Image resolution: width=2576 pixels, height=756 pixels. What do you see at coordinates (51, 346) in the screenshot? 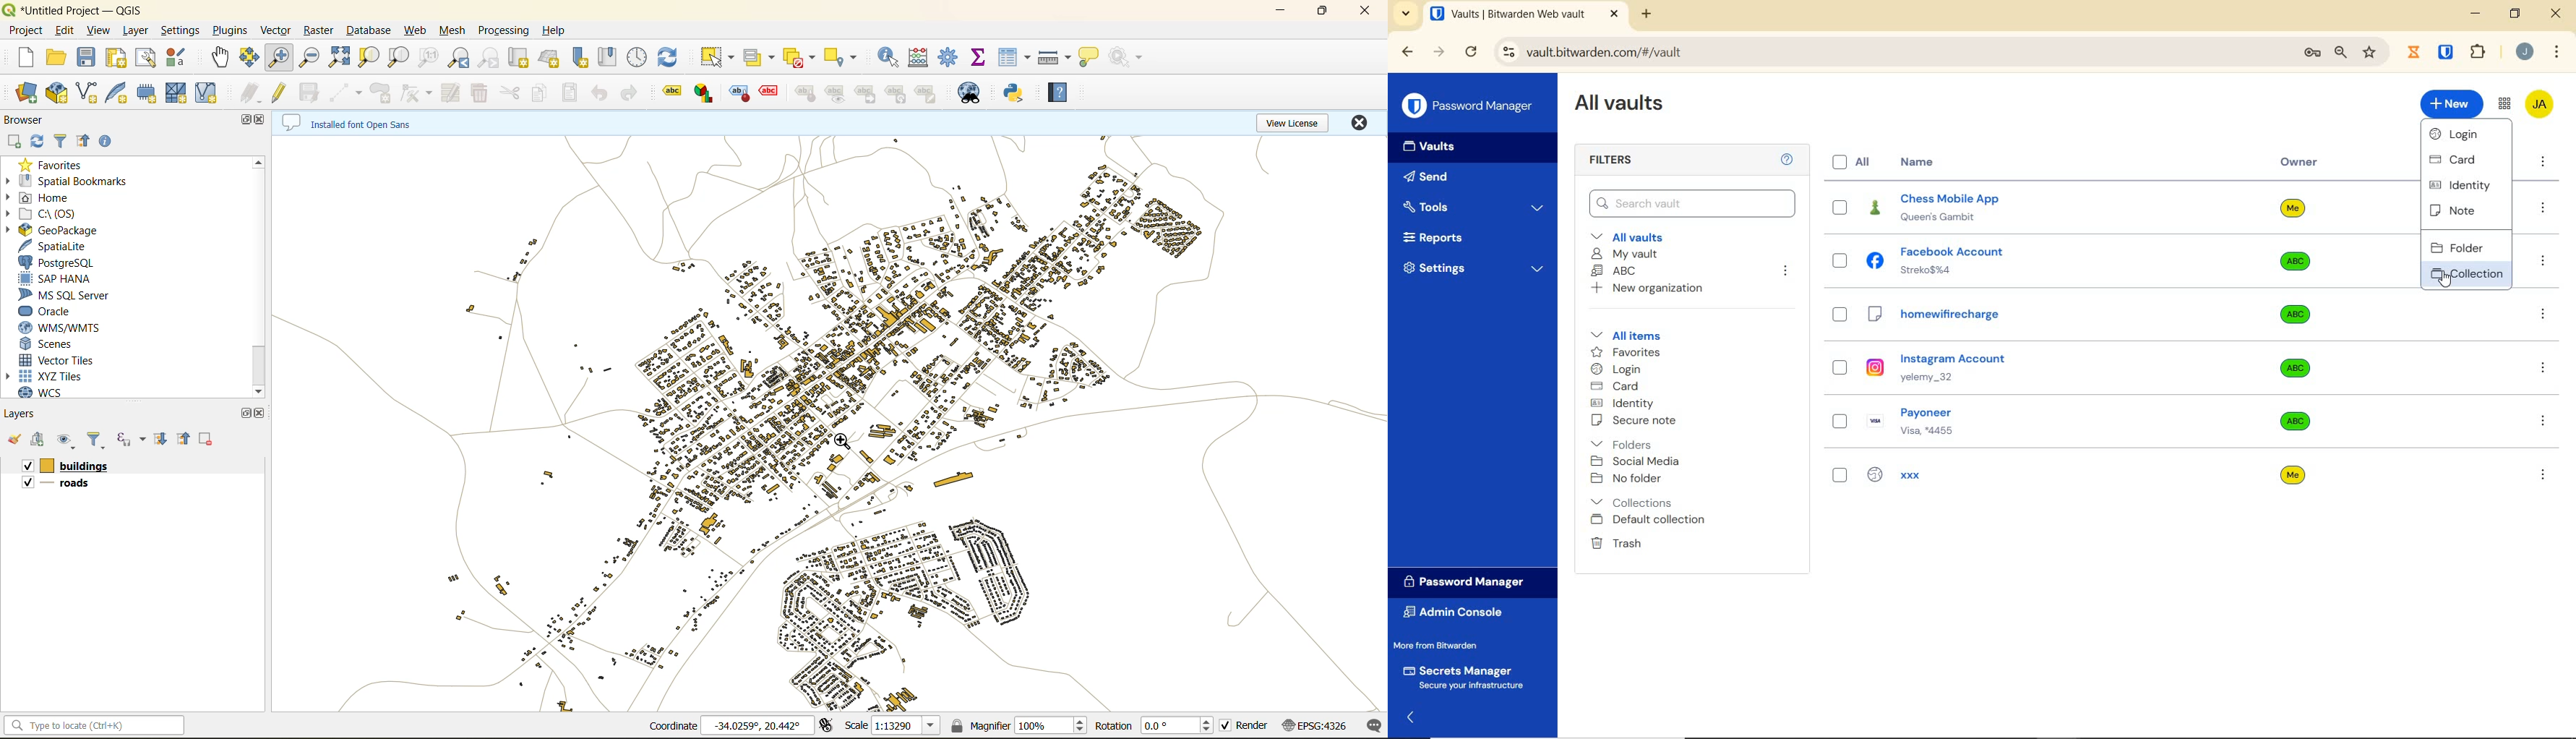
I see `scenes` at bounding box center [51, 346].